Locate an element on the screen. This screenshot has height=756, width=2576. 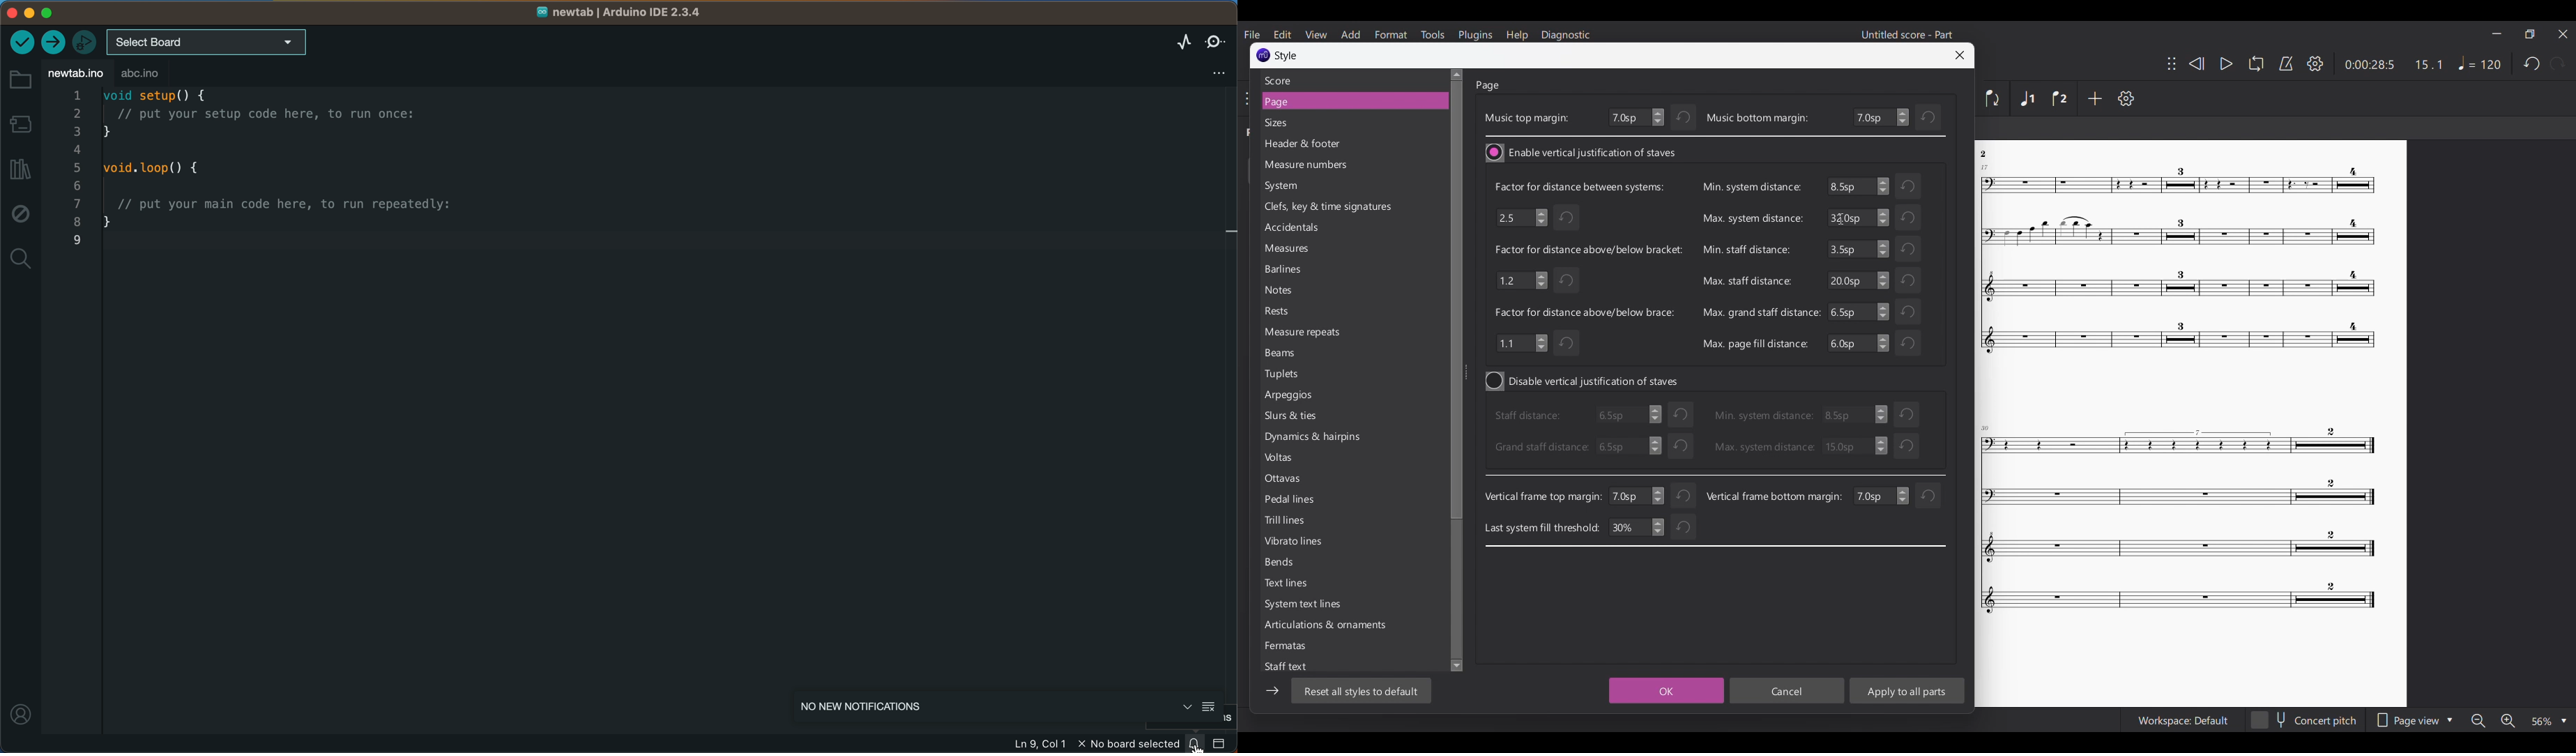
Zoom in is located at coordinates (2508, 721).